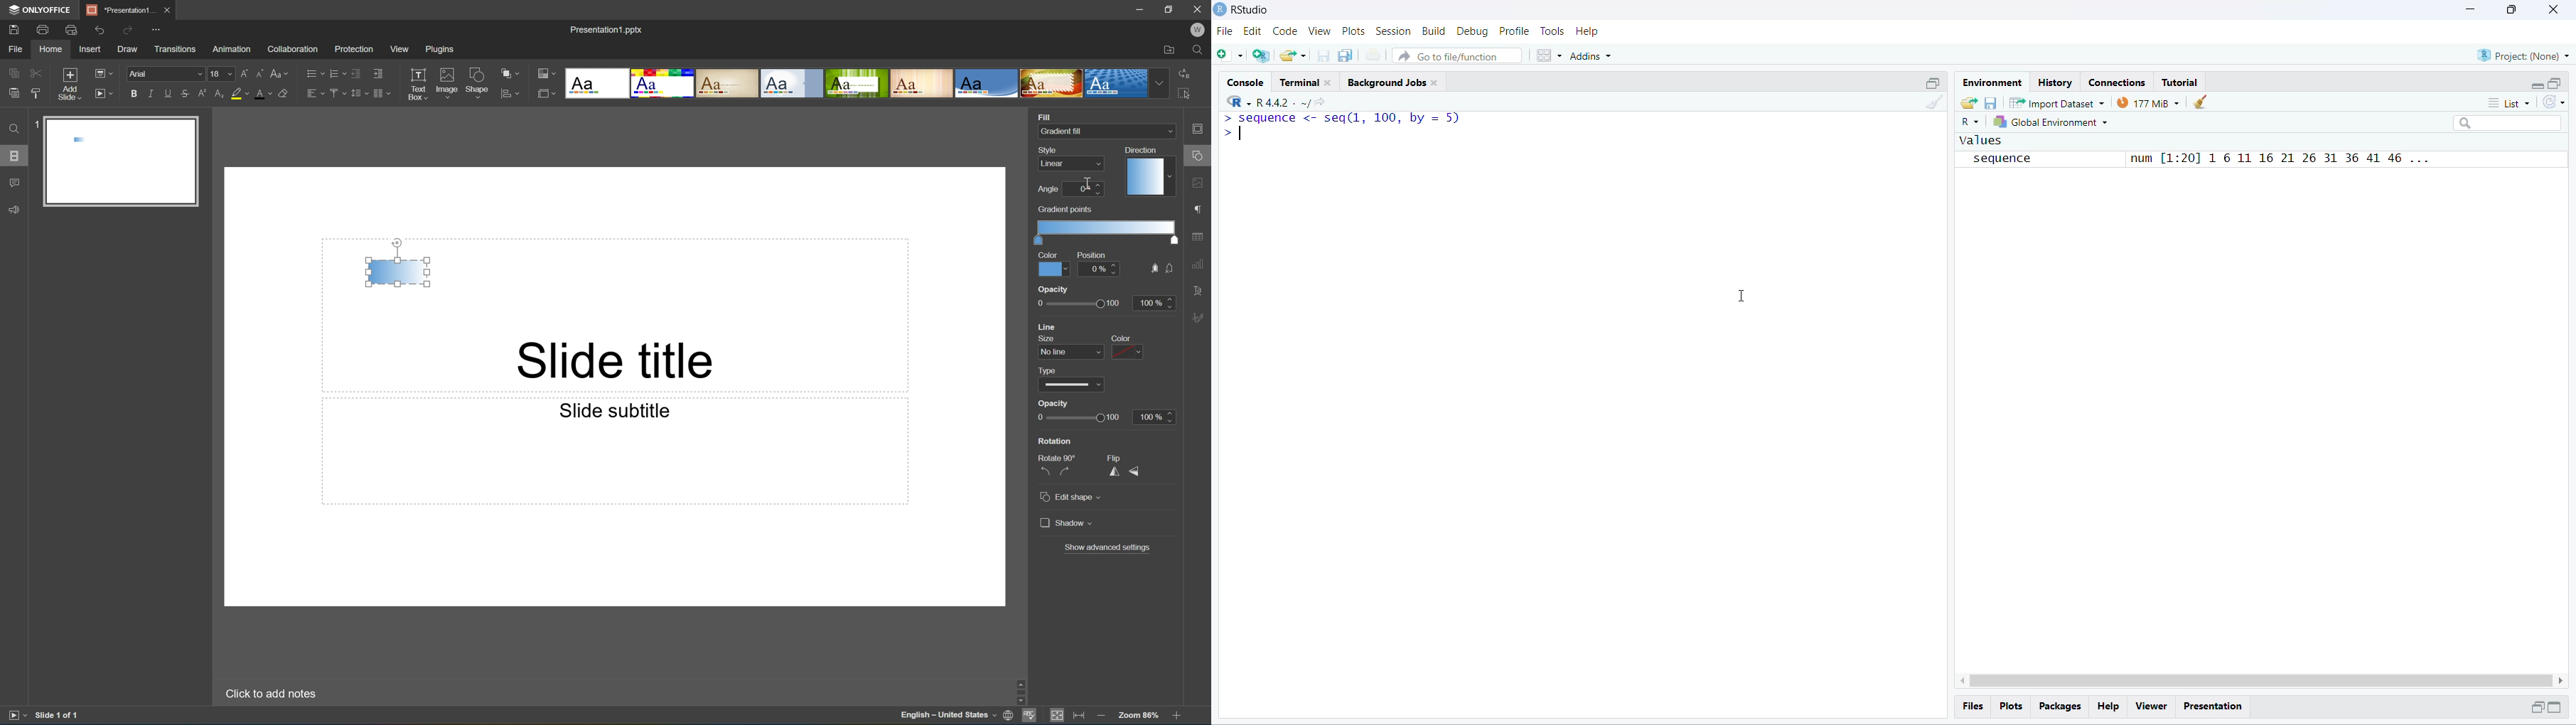  Describe the element at coordinates (1117, 457) in the screenshot. I see `Flip` at that location.